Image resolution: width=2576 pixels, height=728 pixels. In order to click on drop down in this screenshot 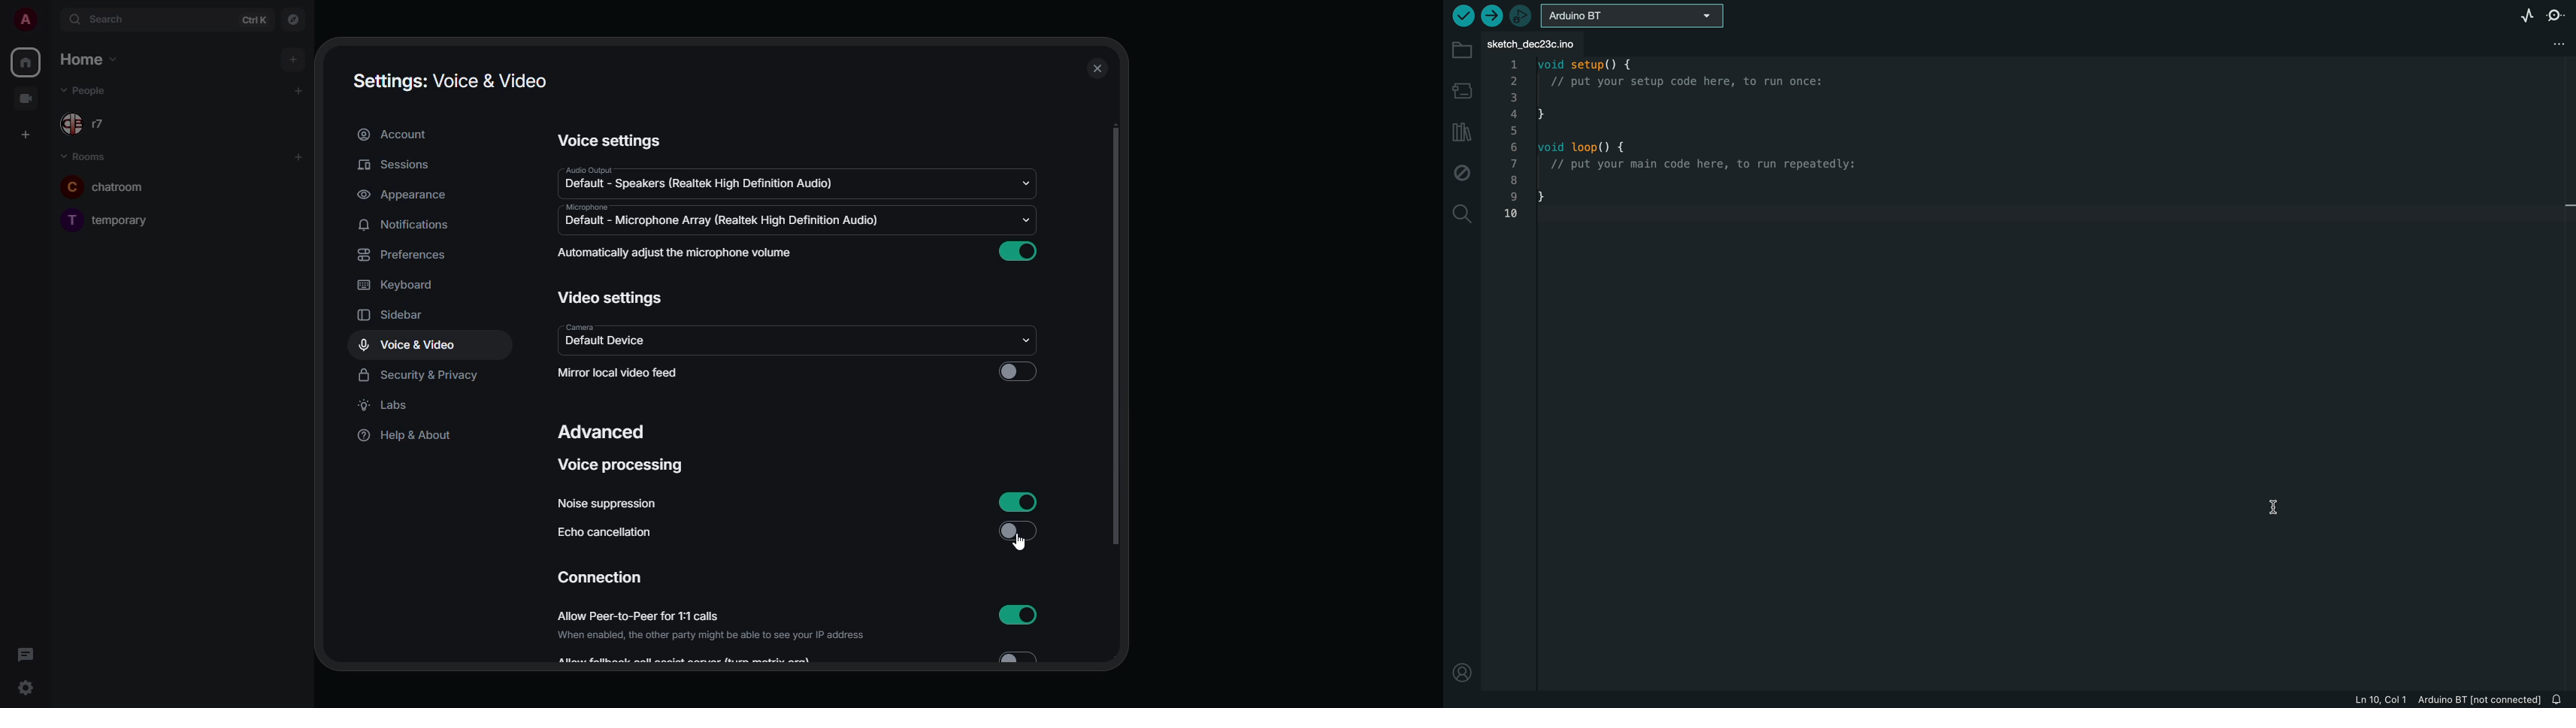, I will do `click(1028, 340)`.